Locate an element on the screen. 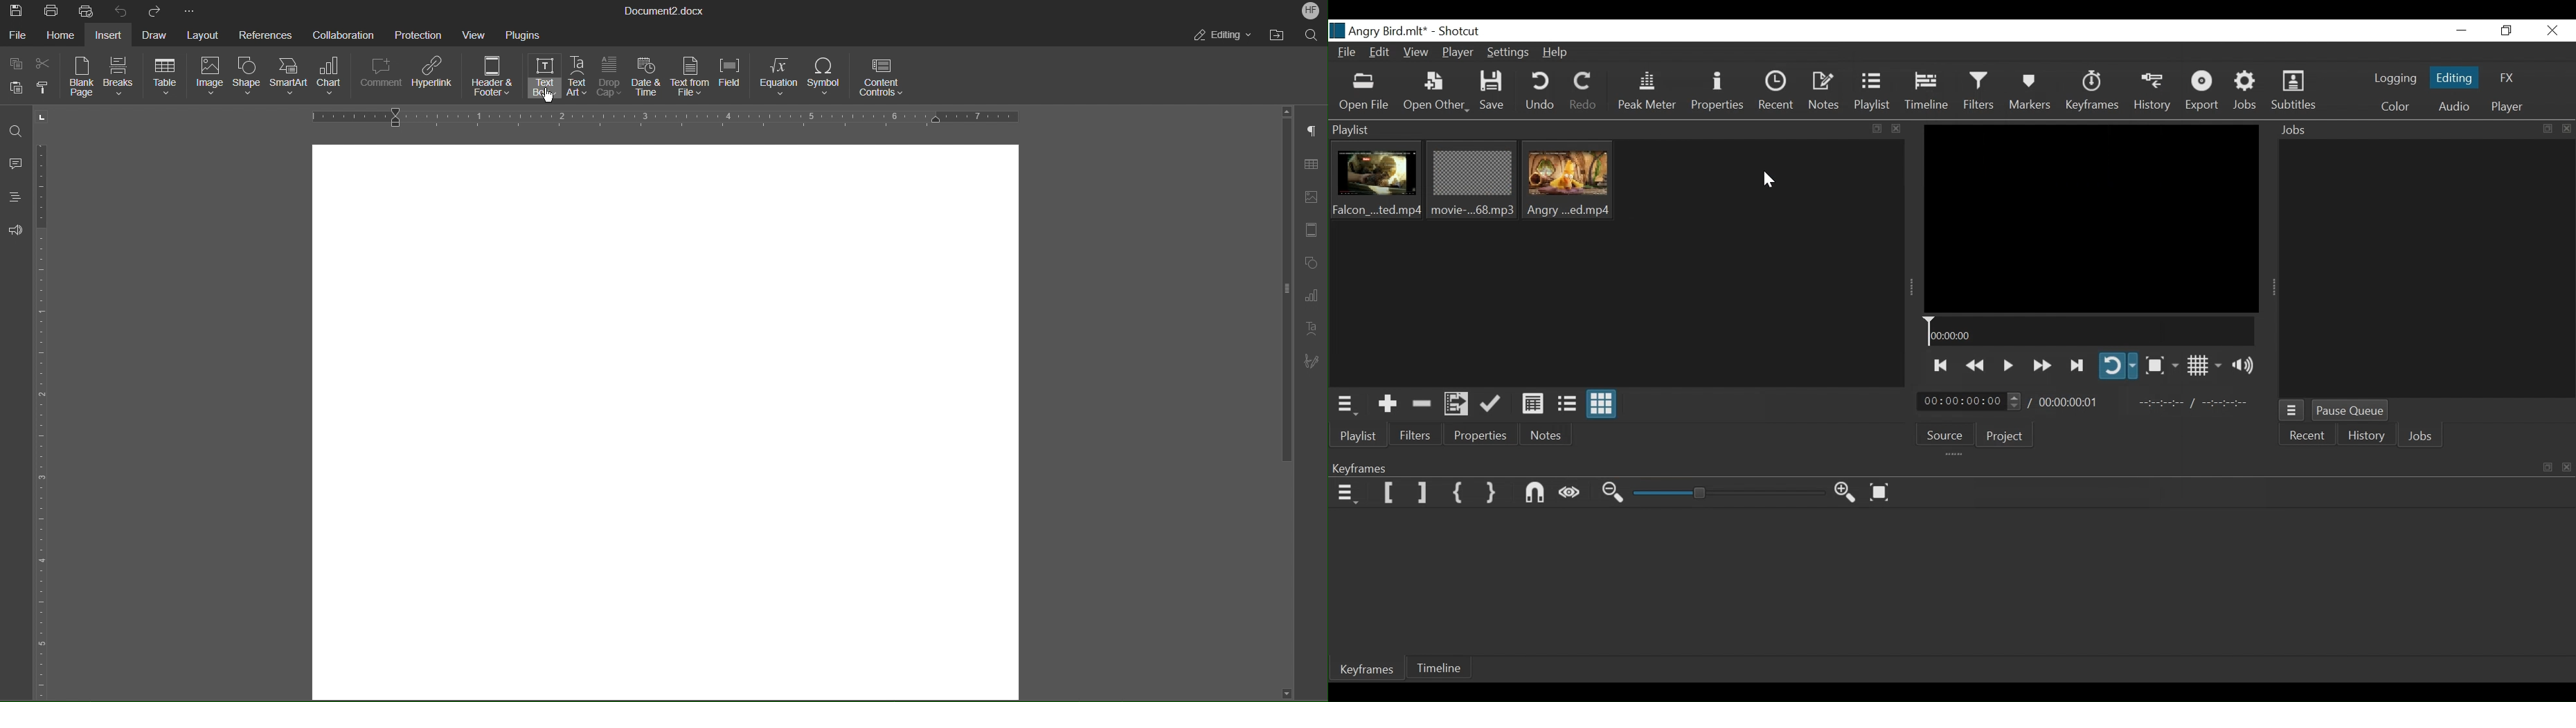 The width and height of the screenshot is (2576, 728). Playlist is located at coordinates (1874, 92).